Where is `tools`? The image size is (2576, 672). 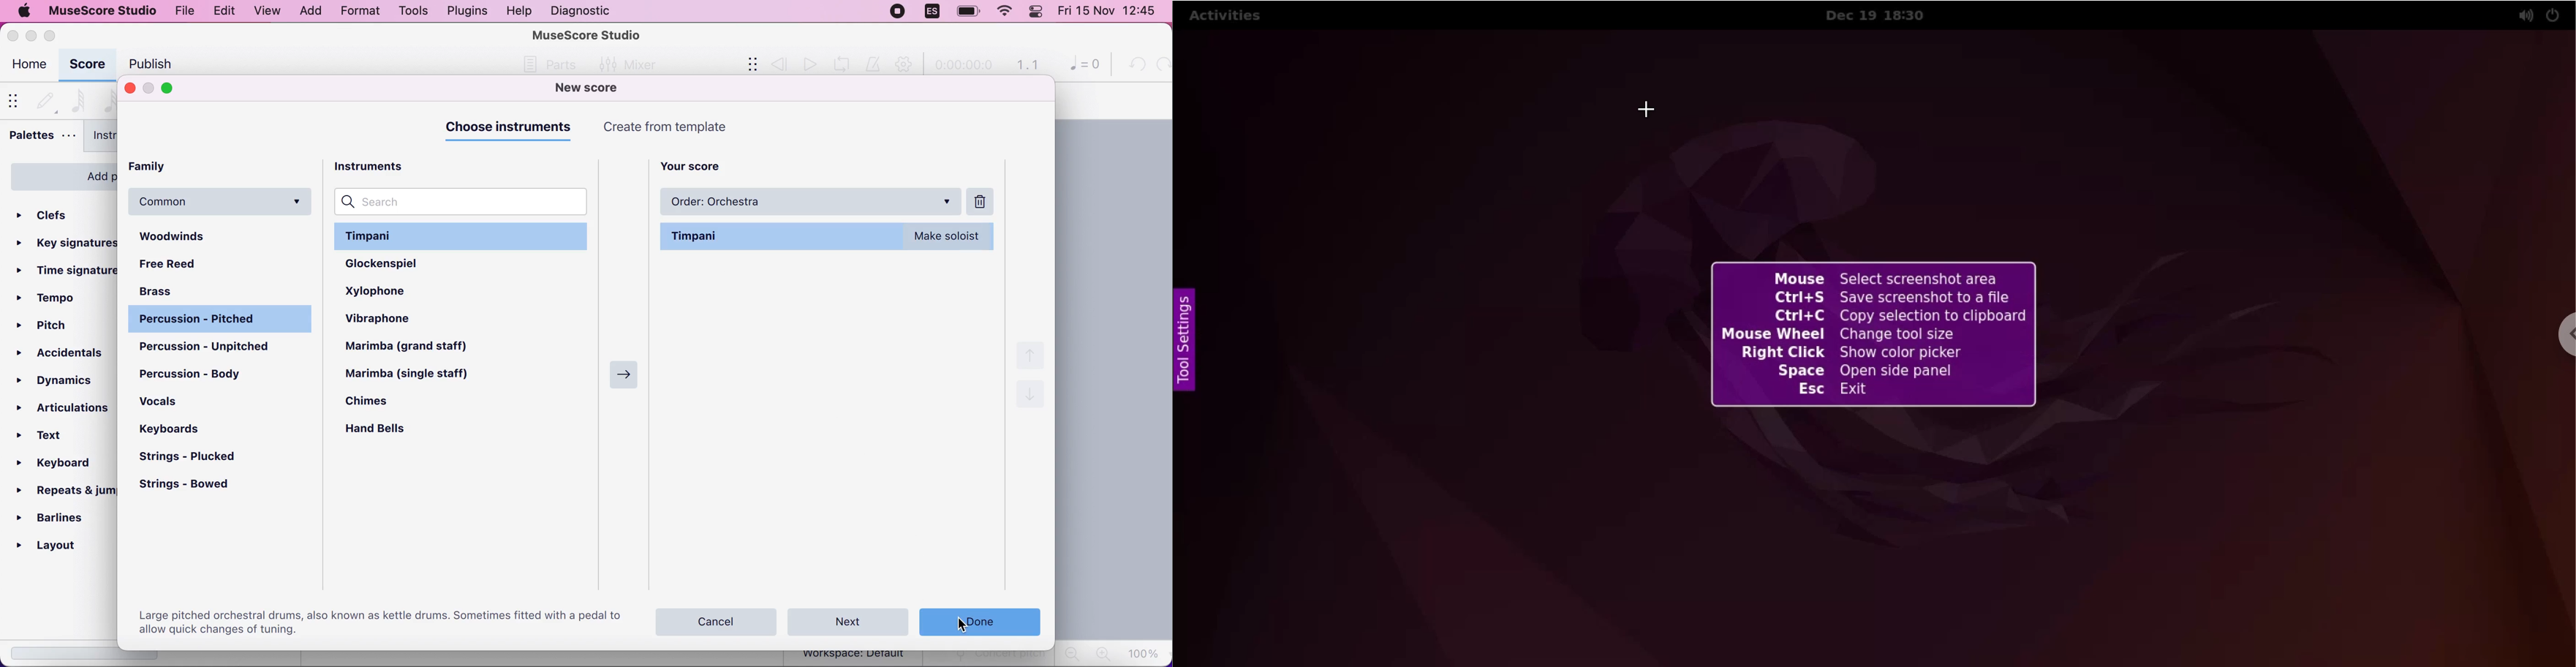 tools is located at coordinates (409, 11).